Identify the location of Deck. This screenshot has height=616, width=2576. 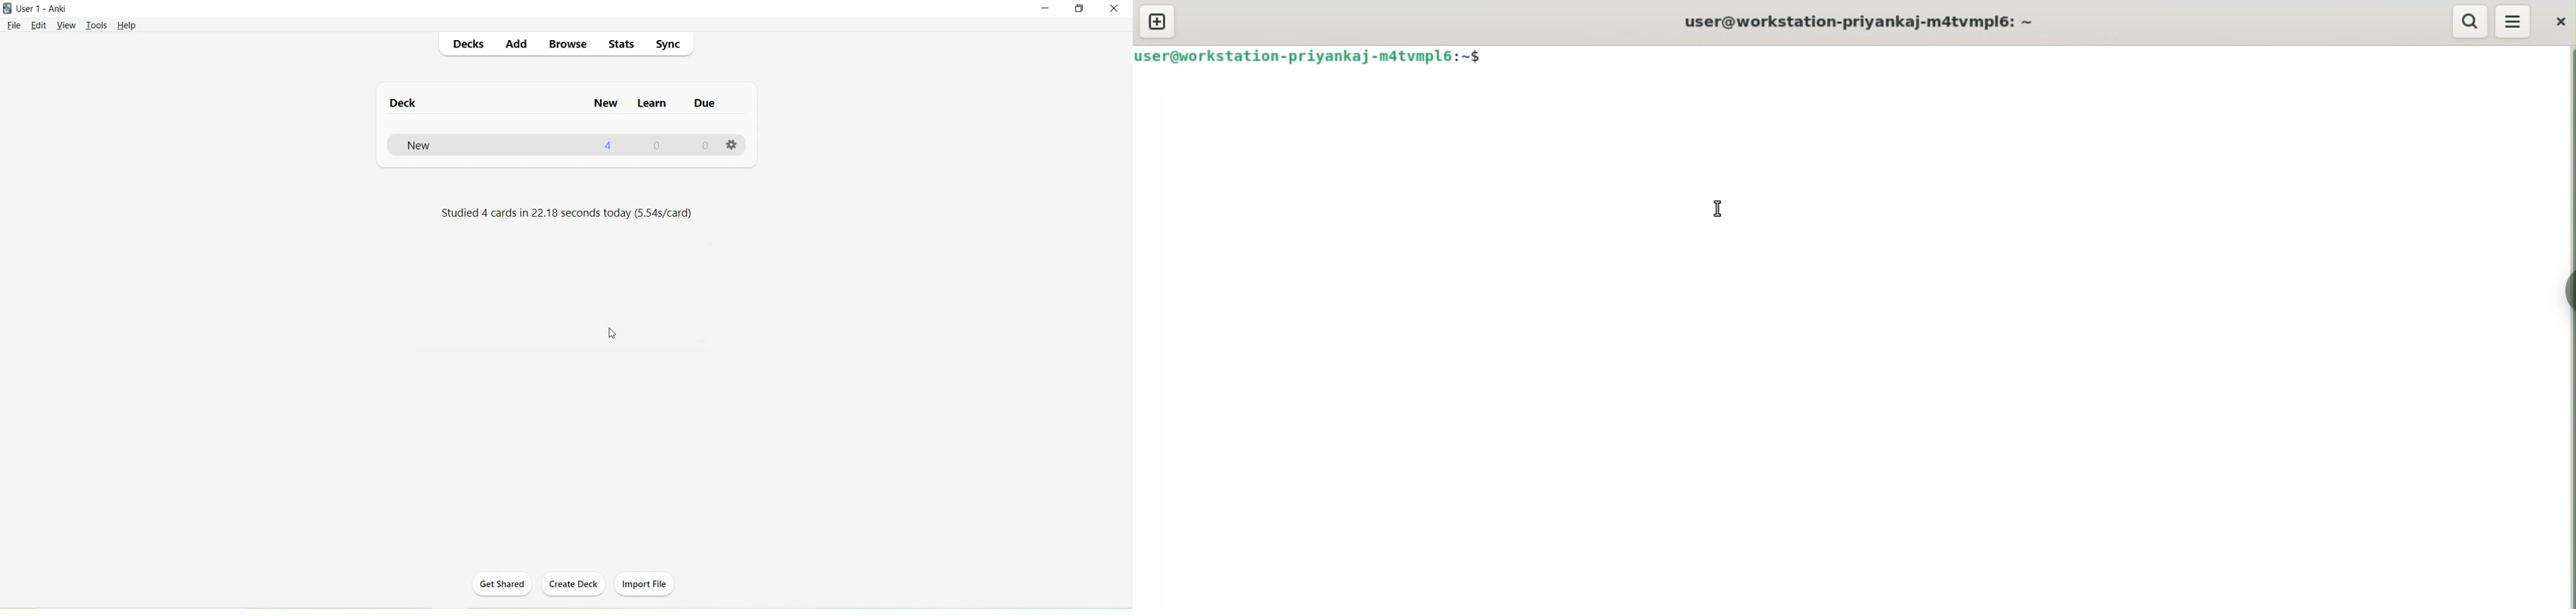
(404, 105).